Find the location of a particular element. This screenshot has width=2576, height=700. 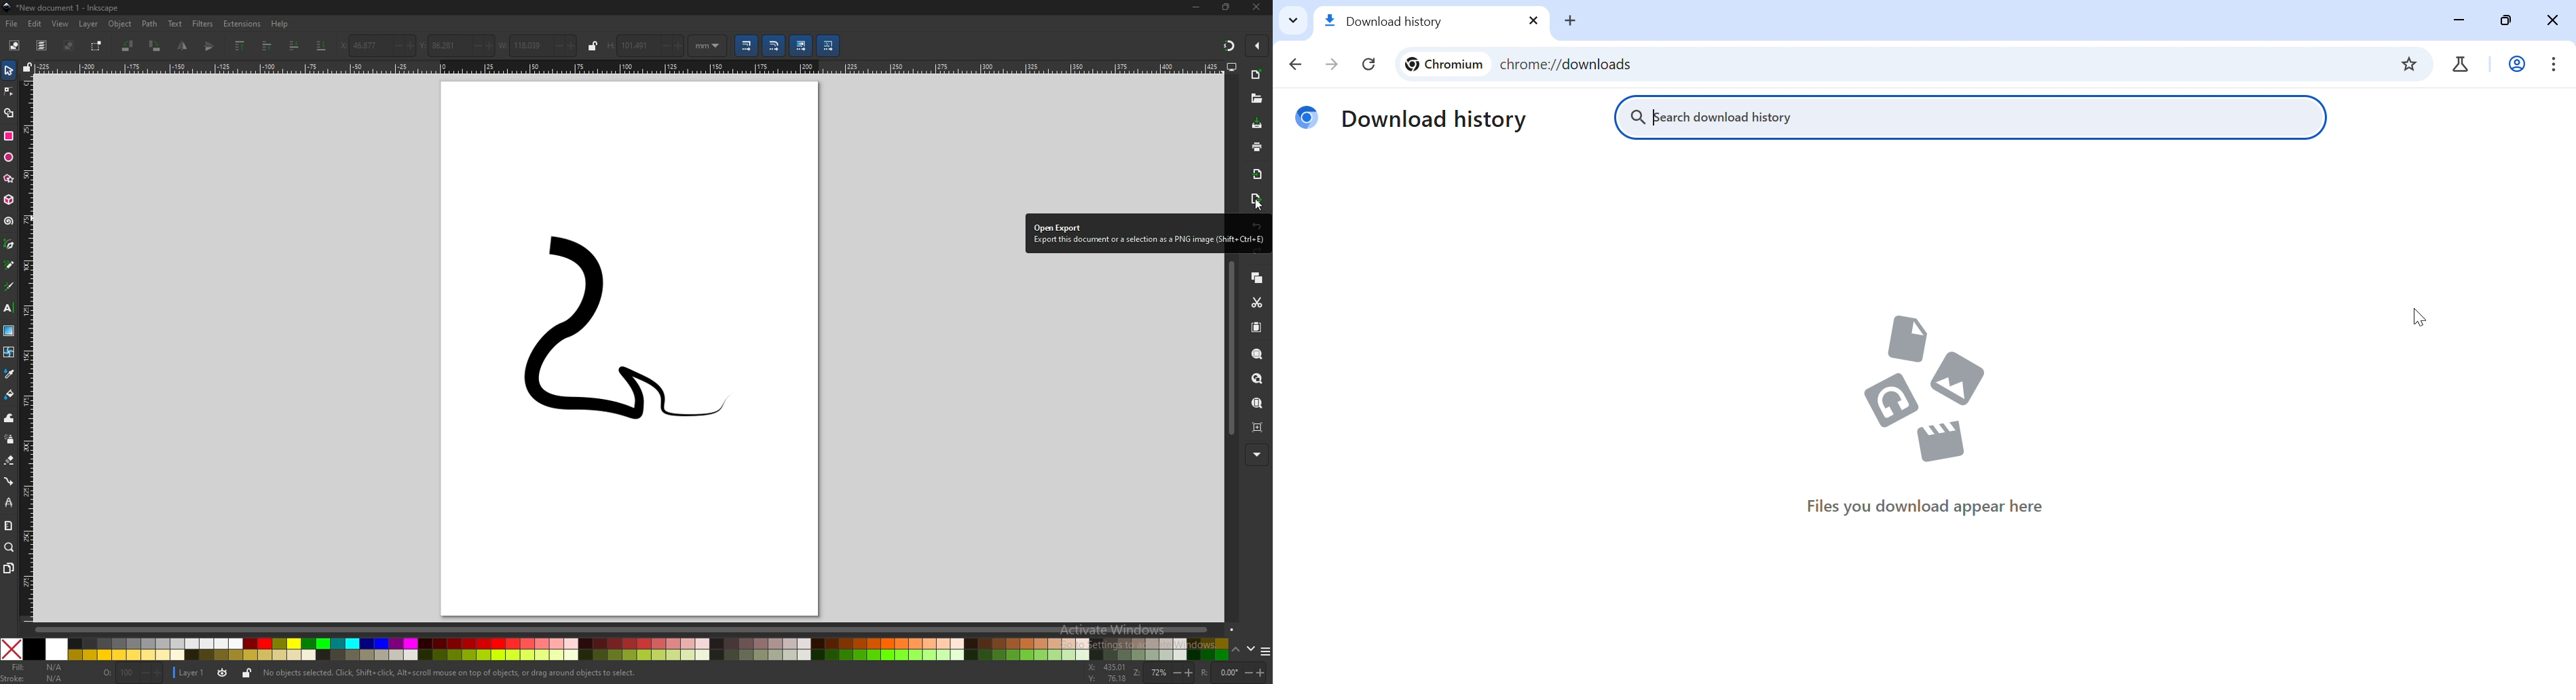

zoom is located at coordinates (9, 548).